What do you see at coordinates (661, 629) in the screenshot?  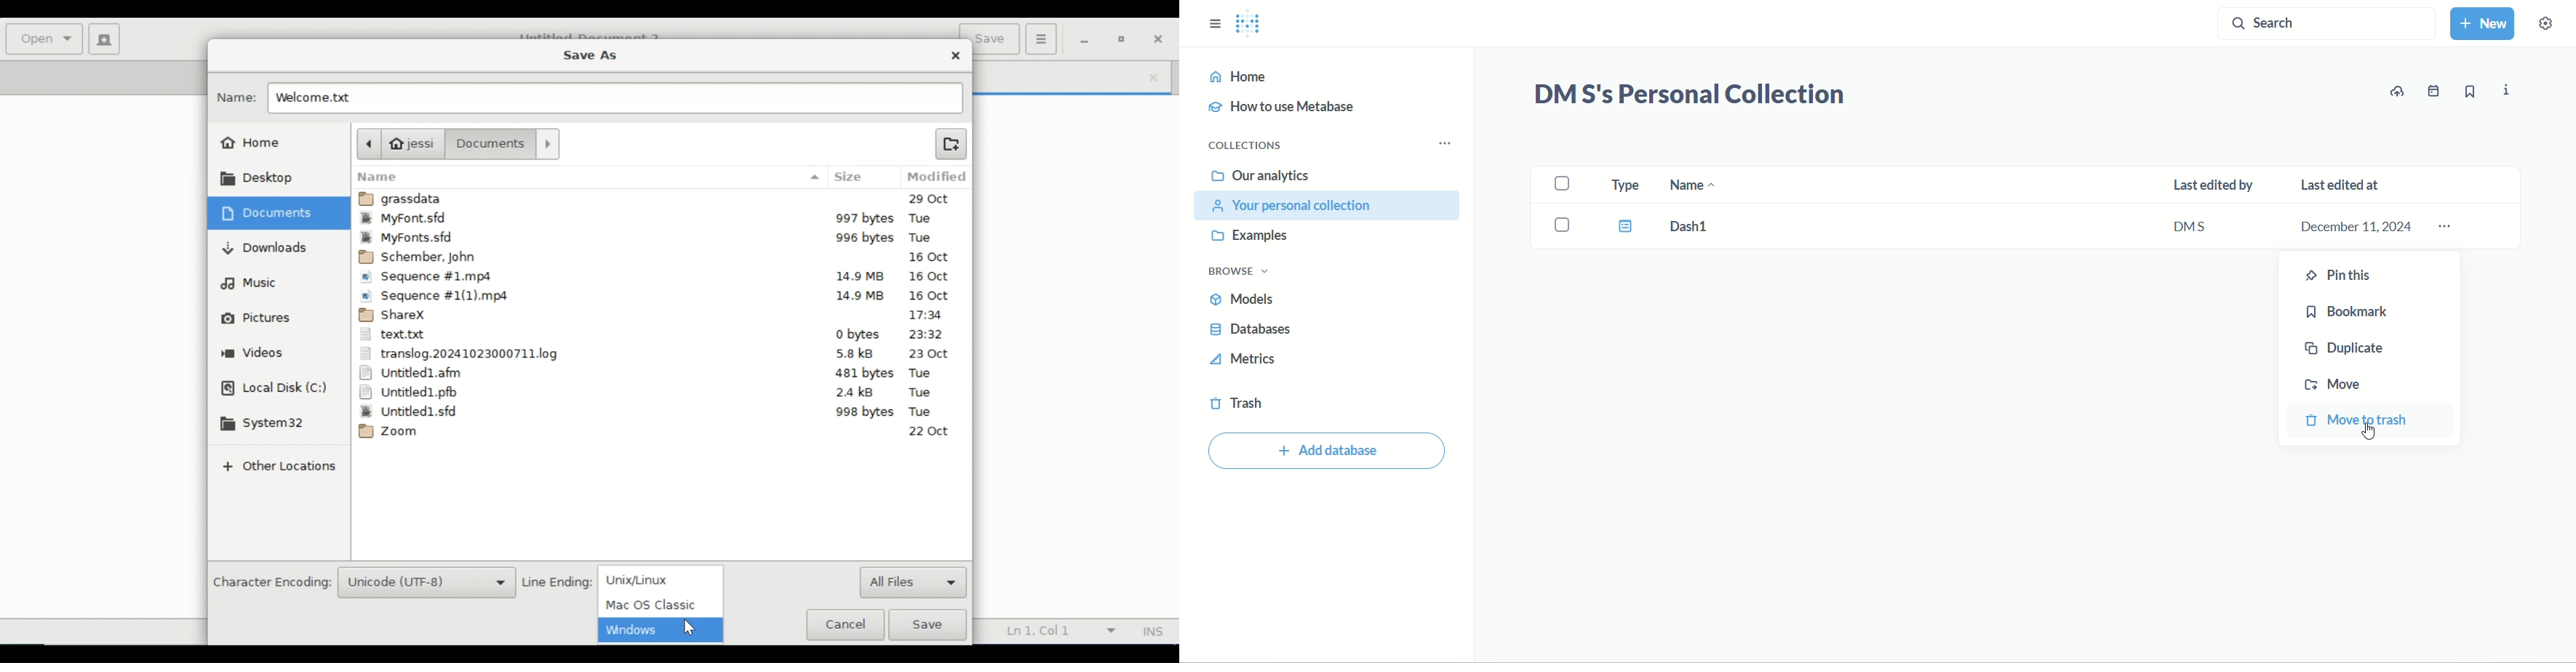 I see `Windows` at bounding box center [661, 629].